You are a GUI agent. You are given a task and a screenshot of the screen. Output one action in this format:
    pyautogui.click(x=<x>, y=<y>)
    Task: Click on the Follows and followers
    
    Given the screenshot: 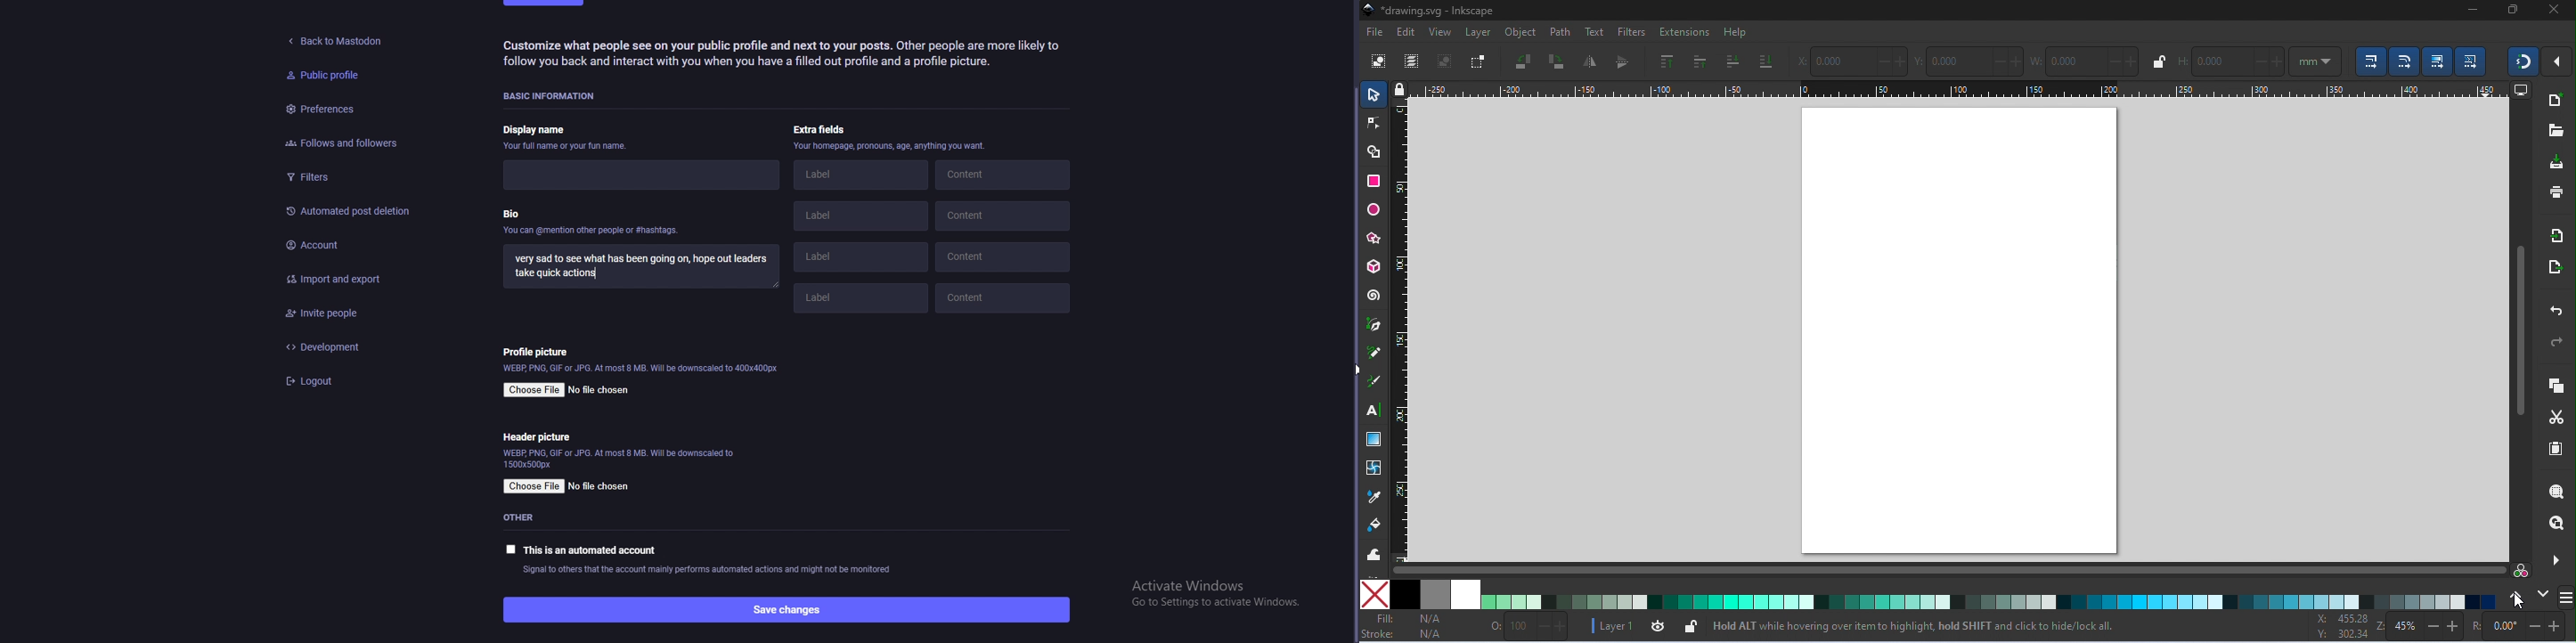 What is the action you would take?
    pyautogui.click(x=336, y=143)
    